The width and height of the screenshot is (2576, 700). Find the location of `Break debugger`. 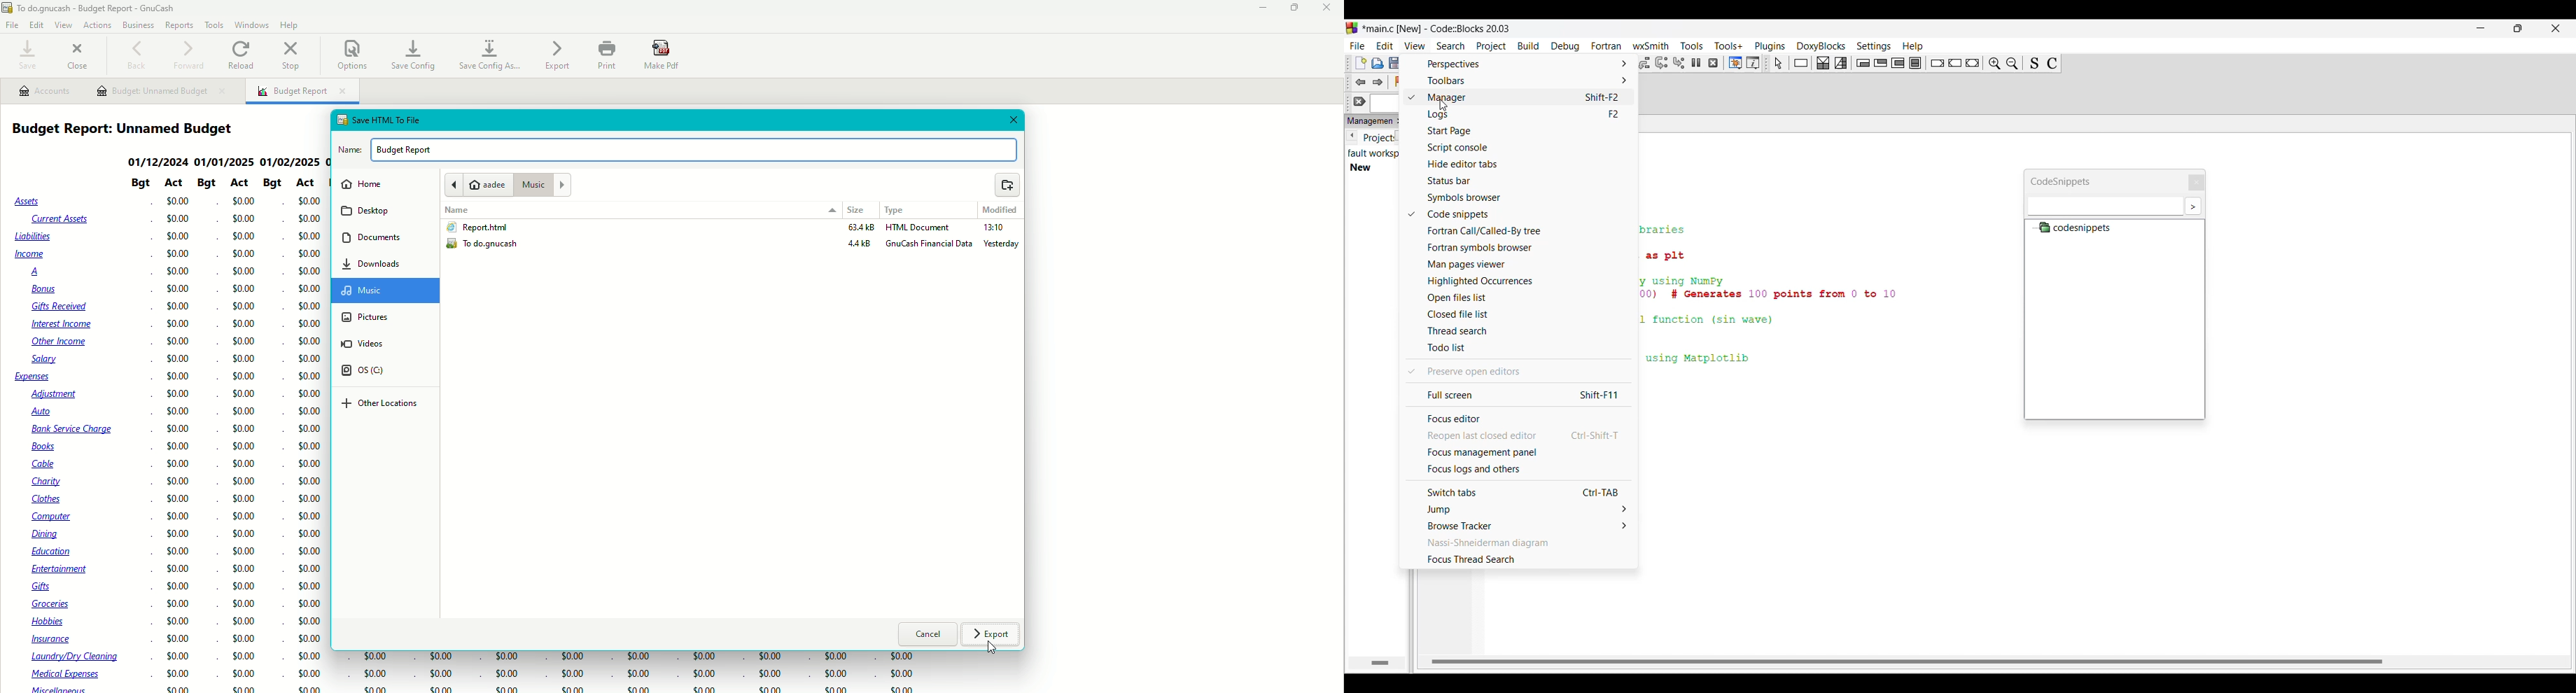

Break debugger is located at coordinates (1696, 62).